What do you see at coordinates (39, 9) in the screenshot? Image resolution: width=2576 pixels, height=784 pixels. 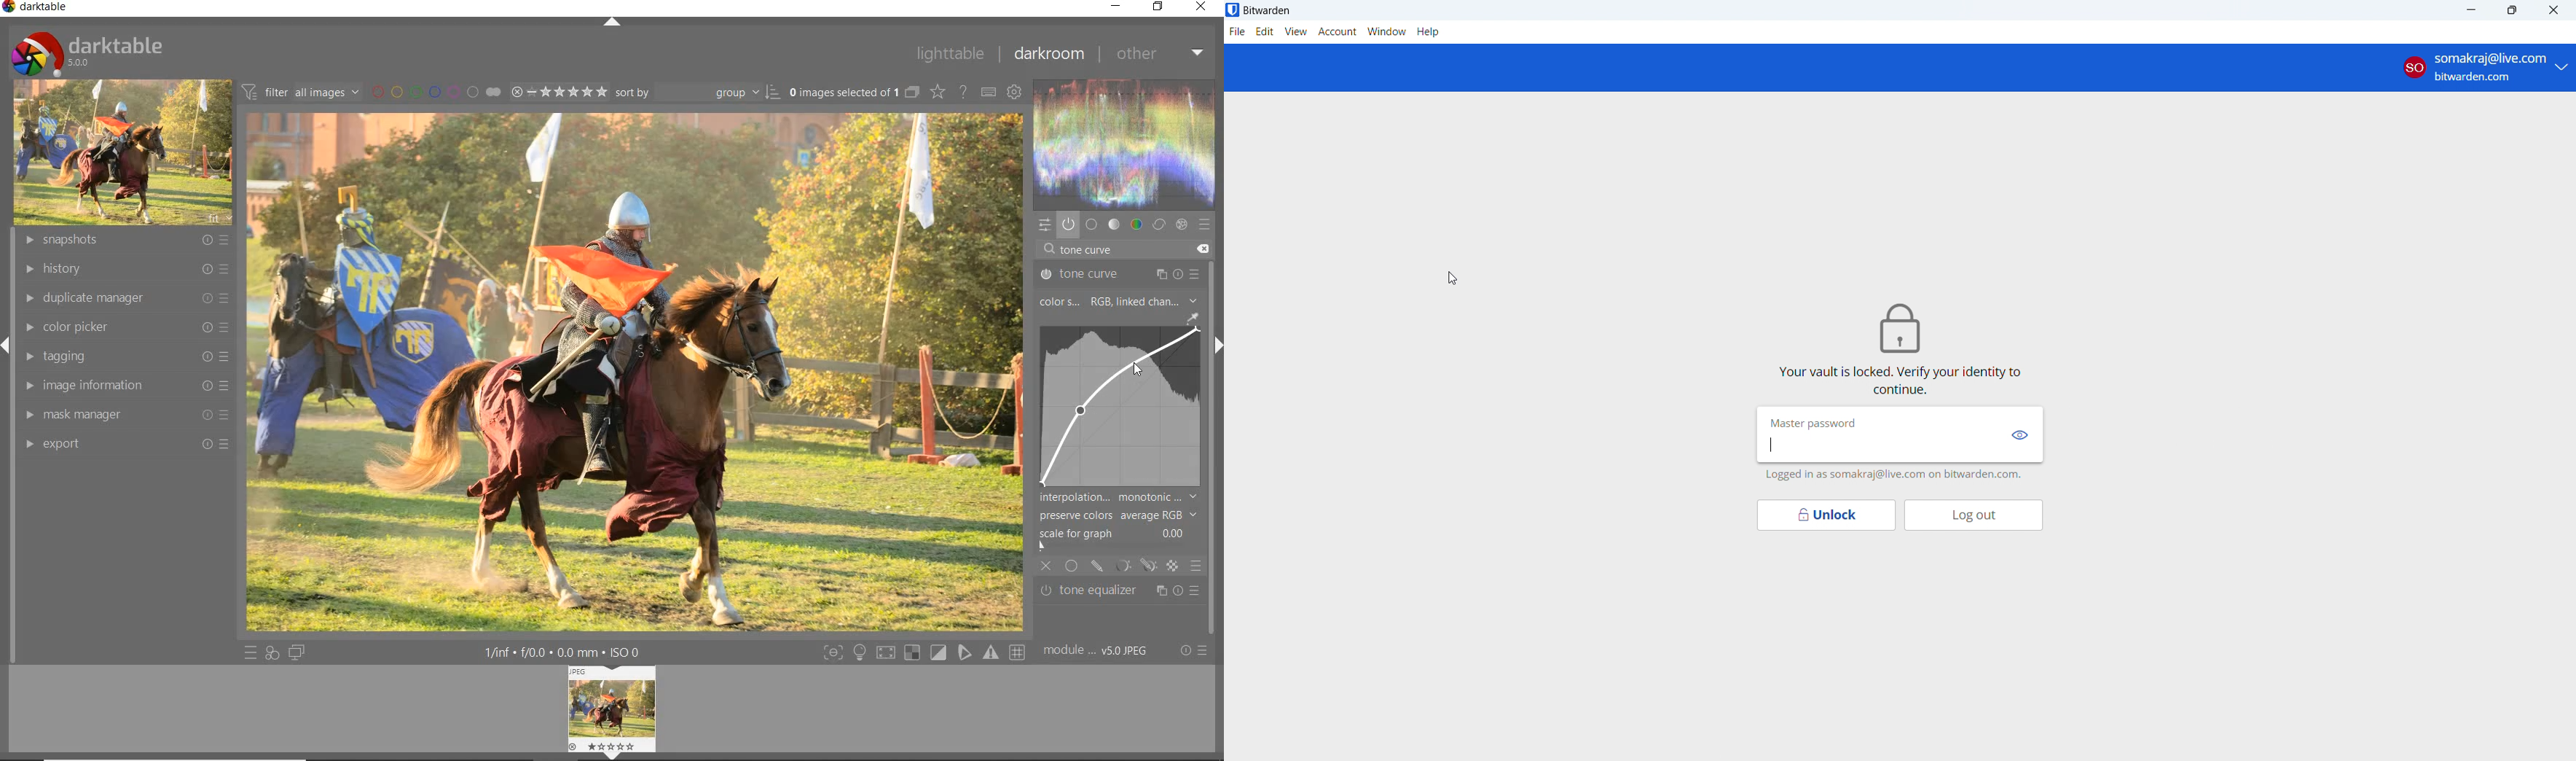 I see `darktable` at bounding box center [39, 9].